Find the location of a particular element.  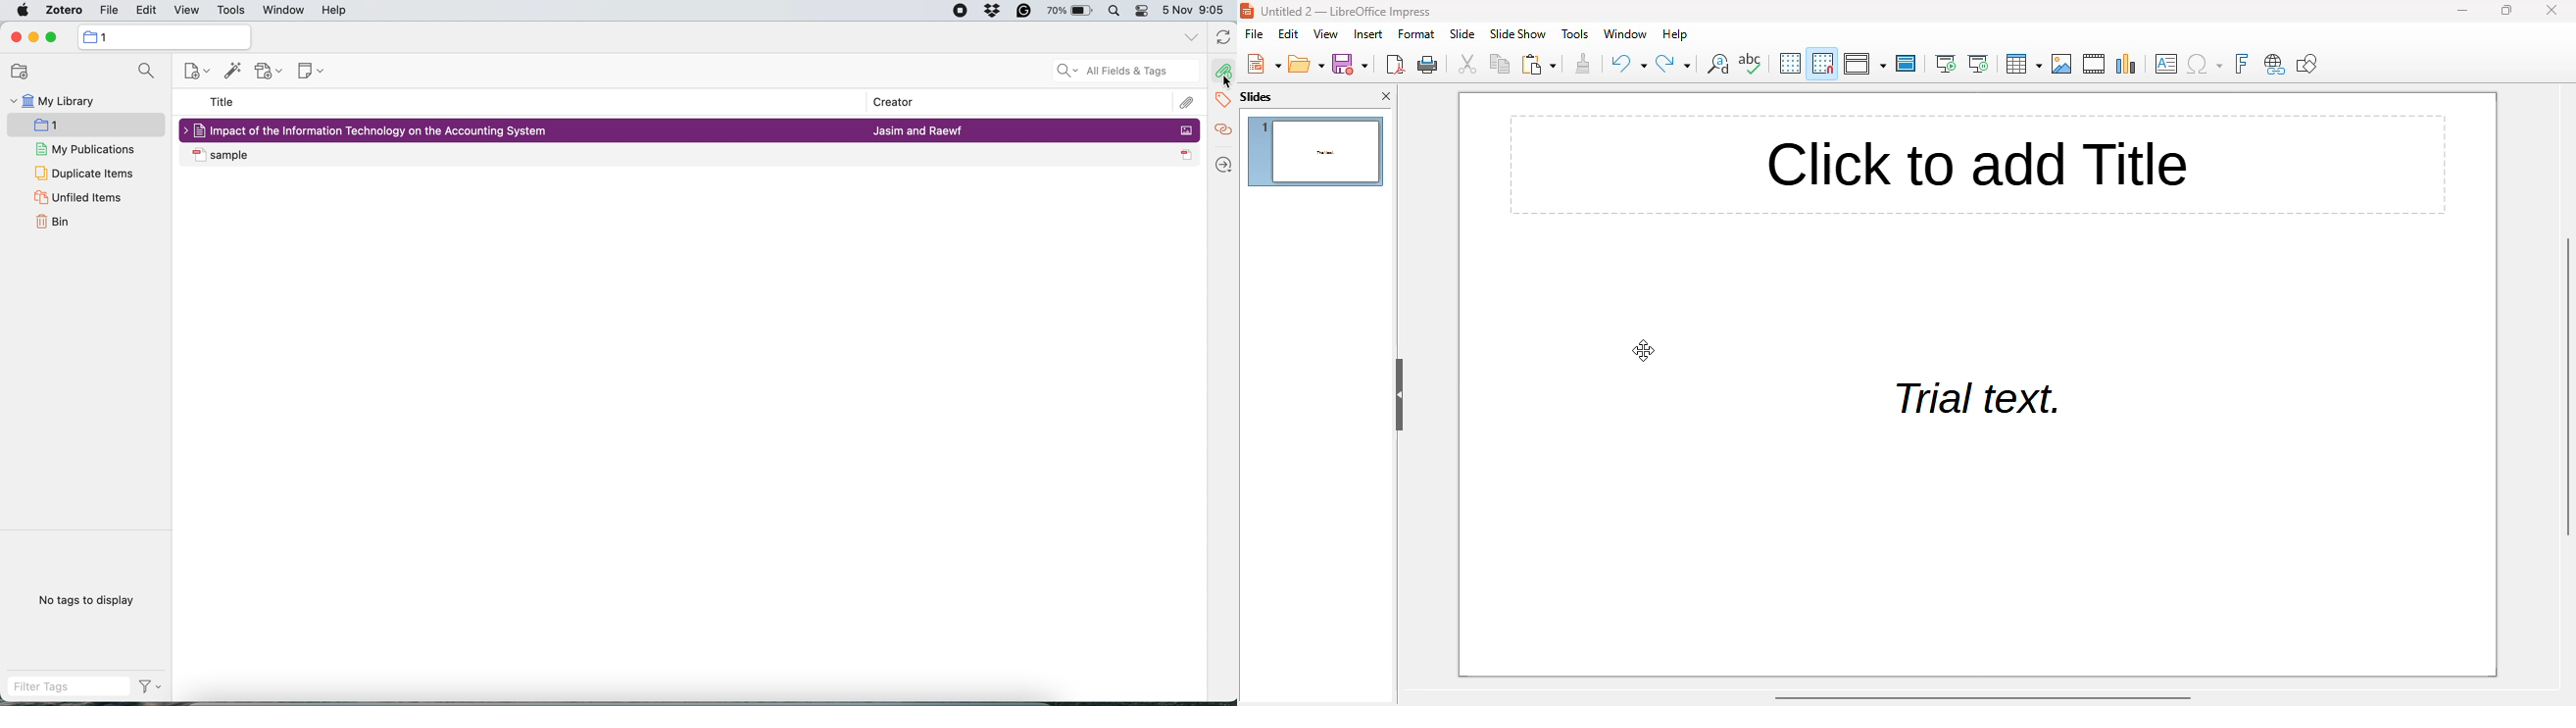

format is located at coordinates (1416, 34).